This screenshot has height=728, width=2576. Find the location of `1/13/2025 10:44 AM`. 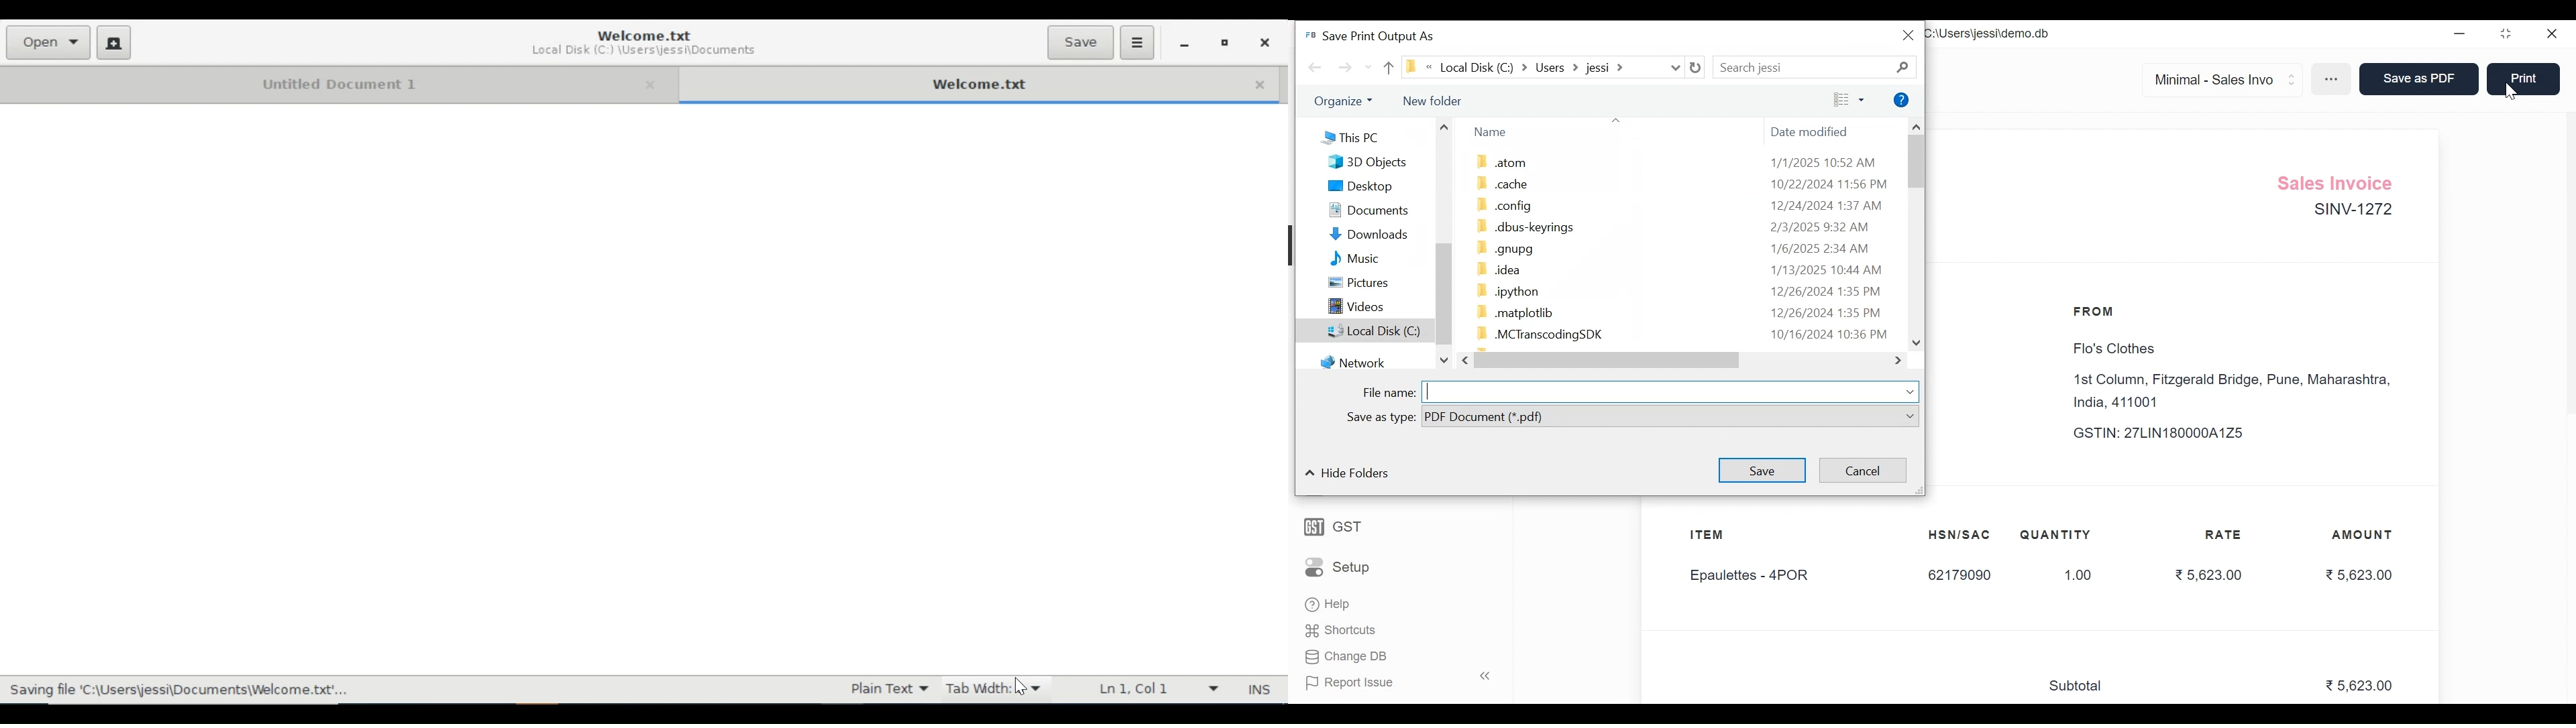

1/13/2025 10:44 AM is located at coordinates (1828, 268).